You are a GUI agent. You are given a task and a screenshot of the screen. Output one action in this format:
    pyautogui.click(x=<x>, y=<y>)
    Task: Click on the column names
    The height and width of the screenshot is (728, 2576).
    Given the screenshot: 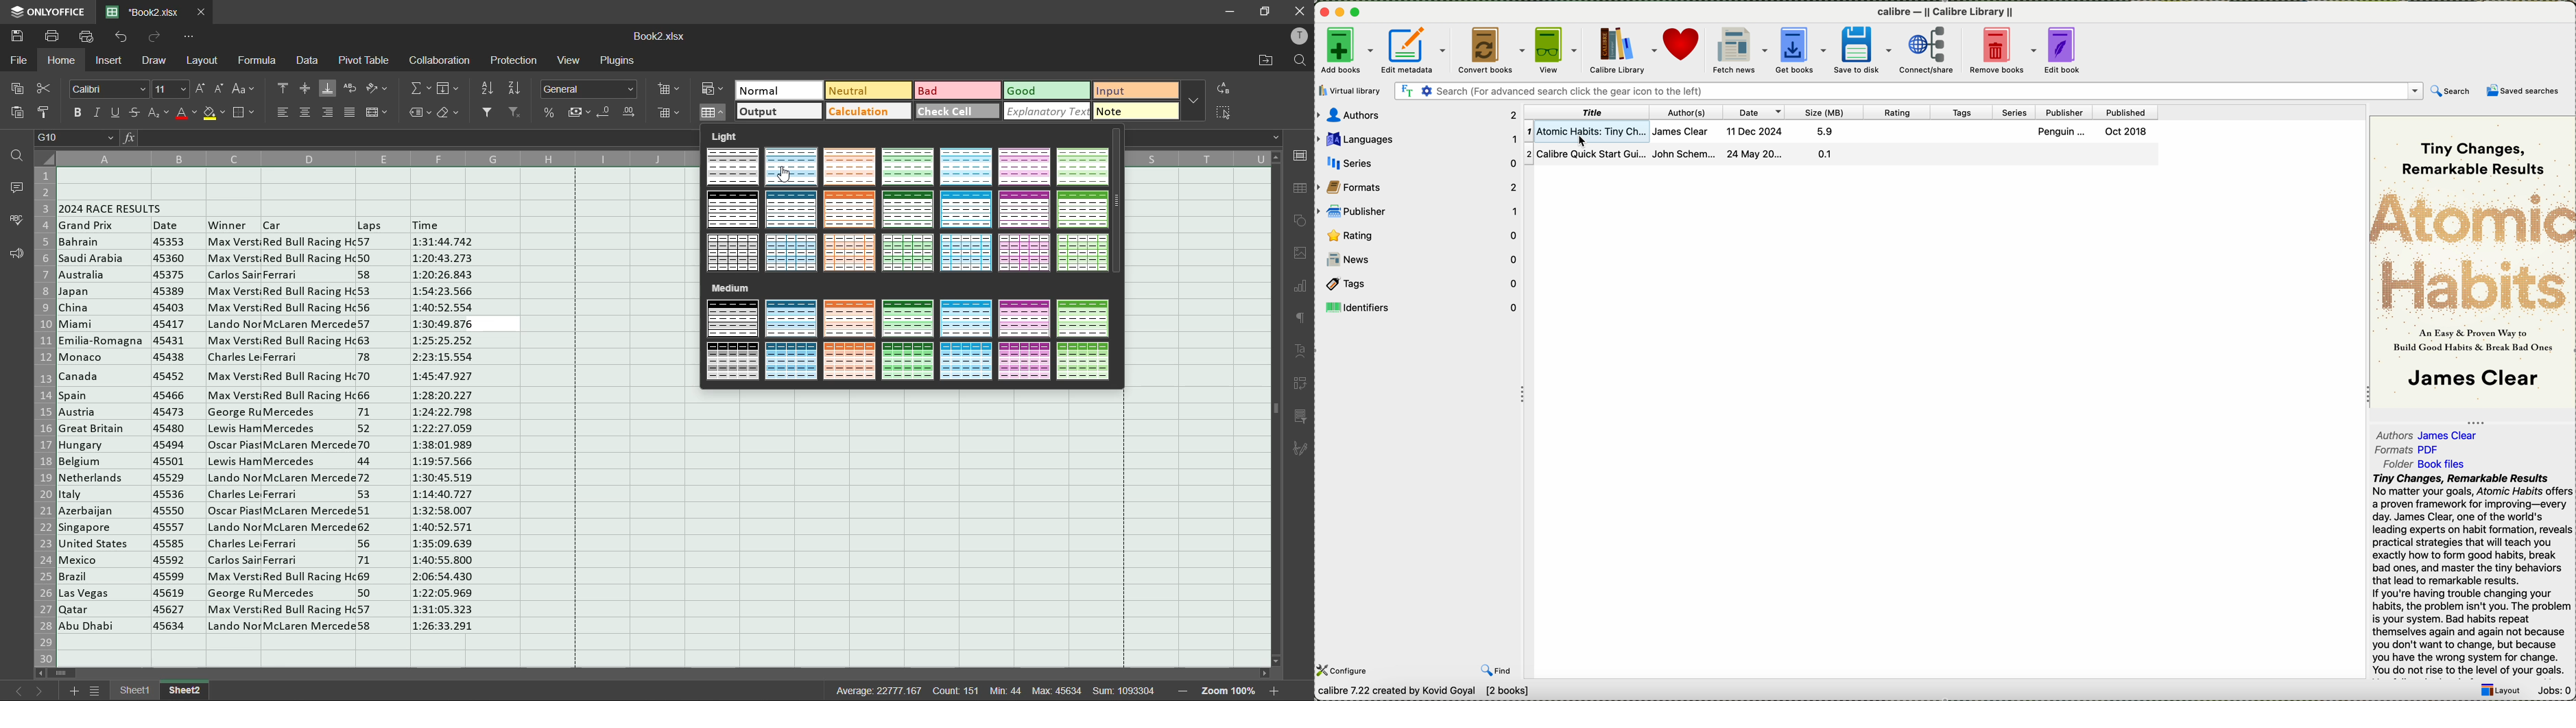 What is the action you would take?
    pyautogui.click(x=369, y=158)
    